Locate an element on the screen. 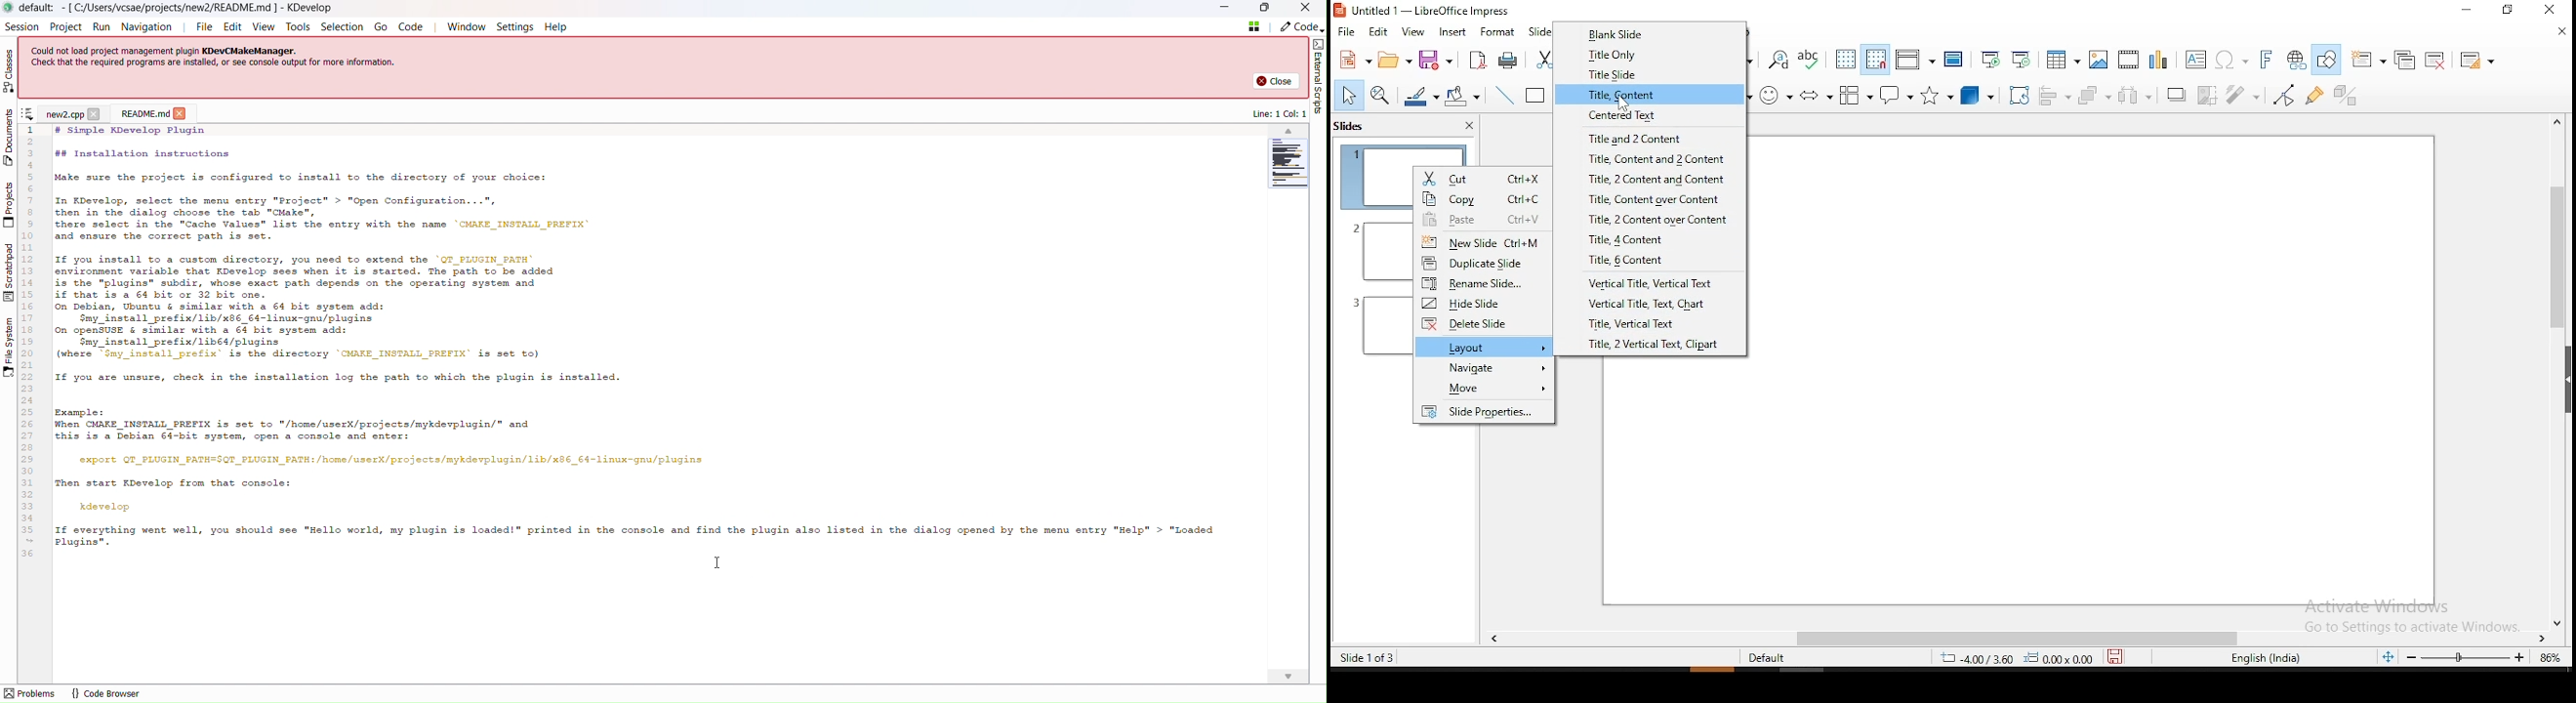 The width and height of the screenshot is (2576, 728). insert is located at coordinates (1451, 32).